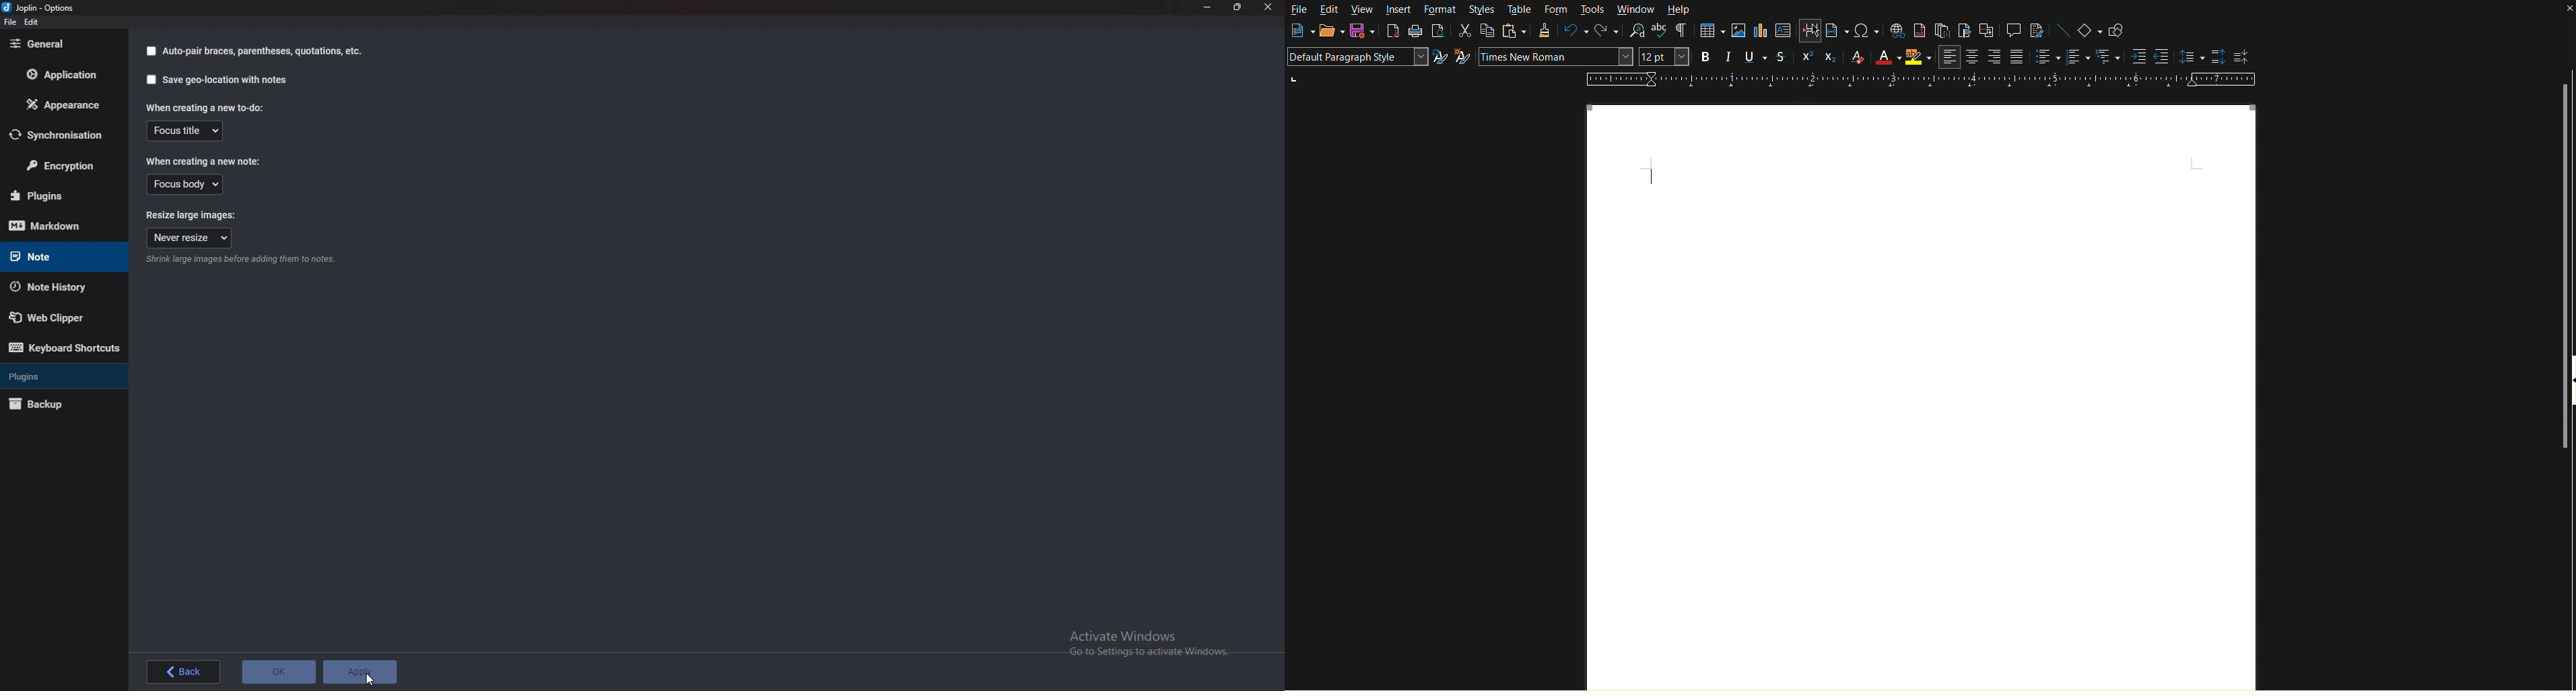  What do you see at coordinates (67, 74) in the screenshot?
I see `Application` at bounding box center [67, 74].